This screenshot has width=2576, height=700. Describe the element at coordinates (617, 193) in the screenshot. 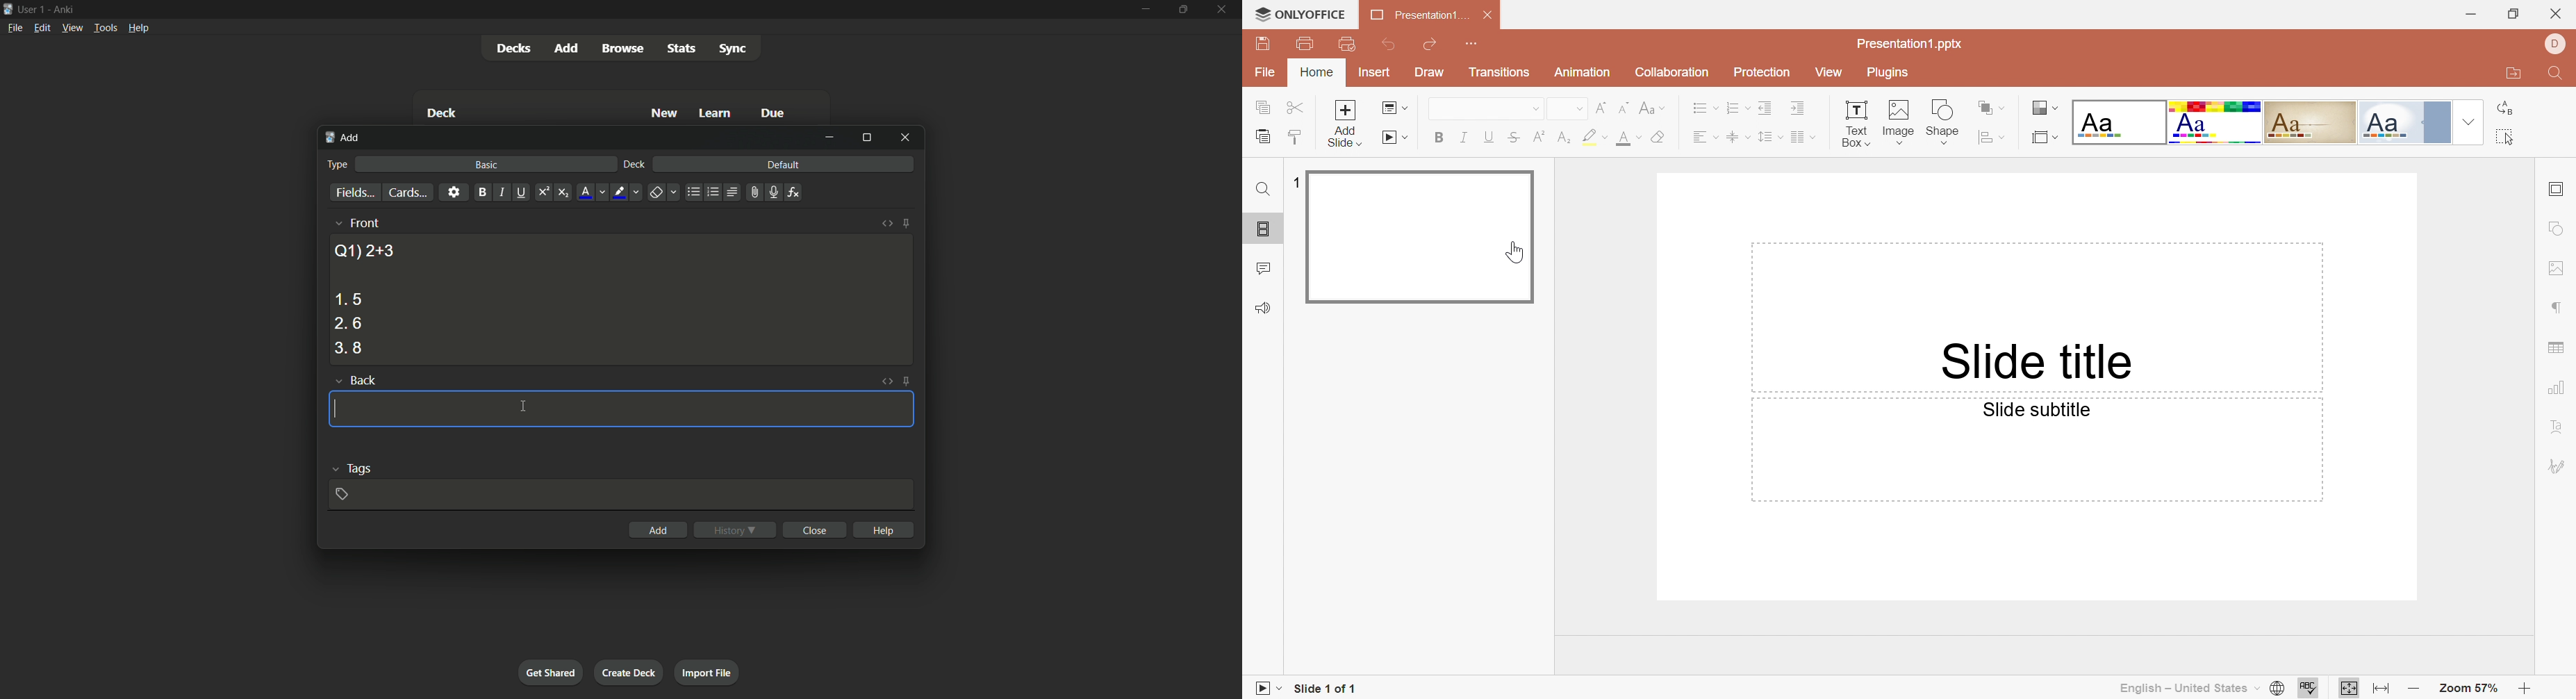

I see `highlight text` at that location.